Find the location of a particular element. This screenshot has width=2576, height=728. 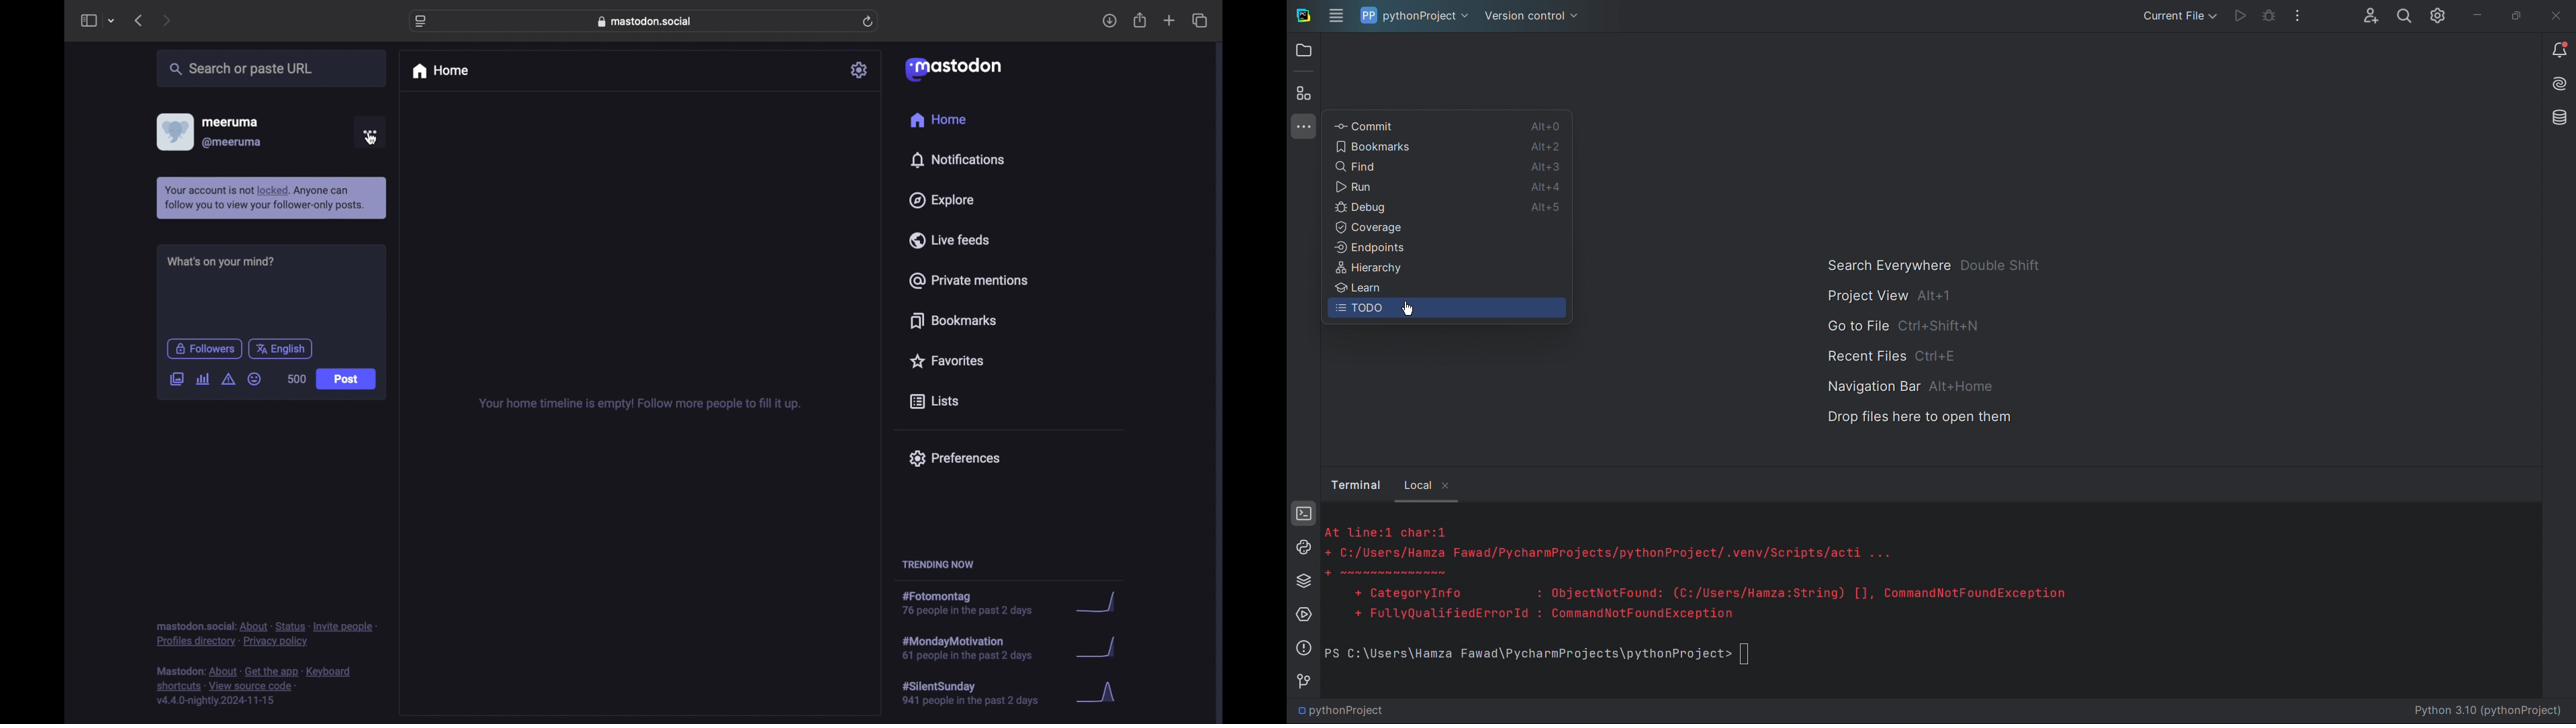

tab group picker is located at coordinates (111, 21).